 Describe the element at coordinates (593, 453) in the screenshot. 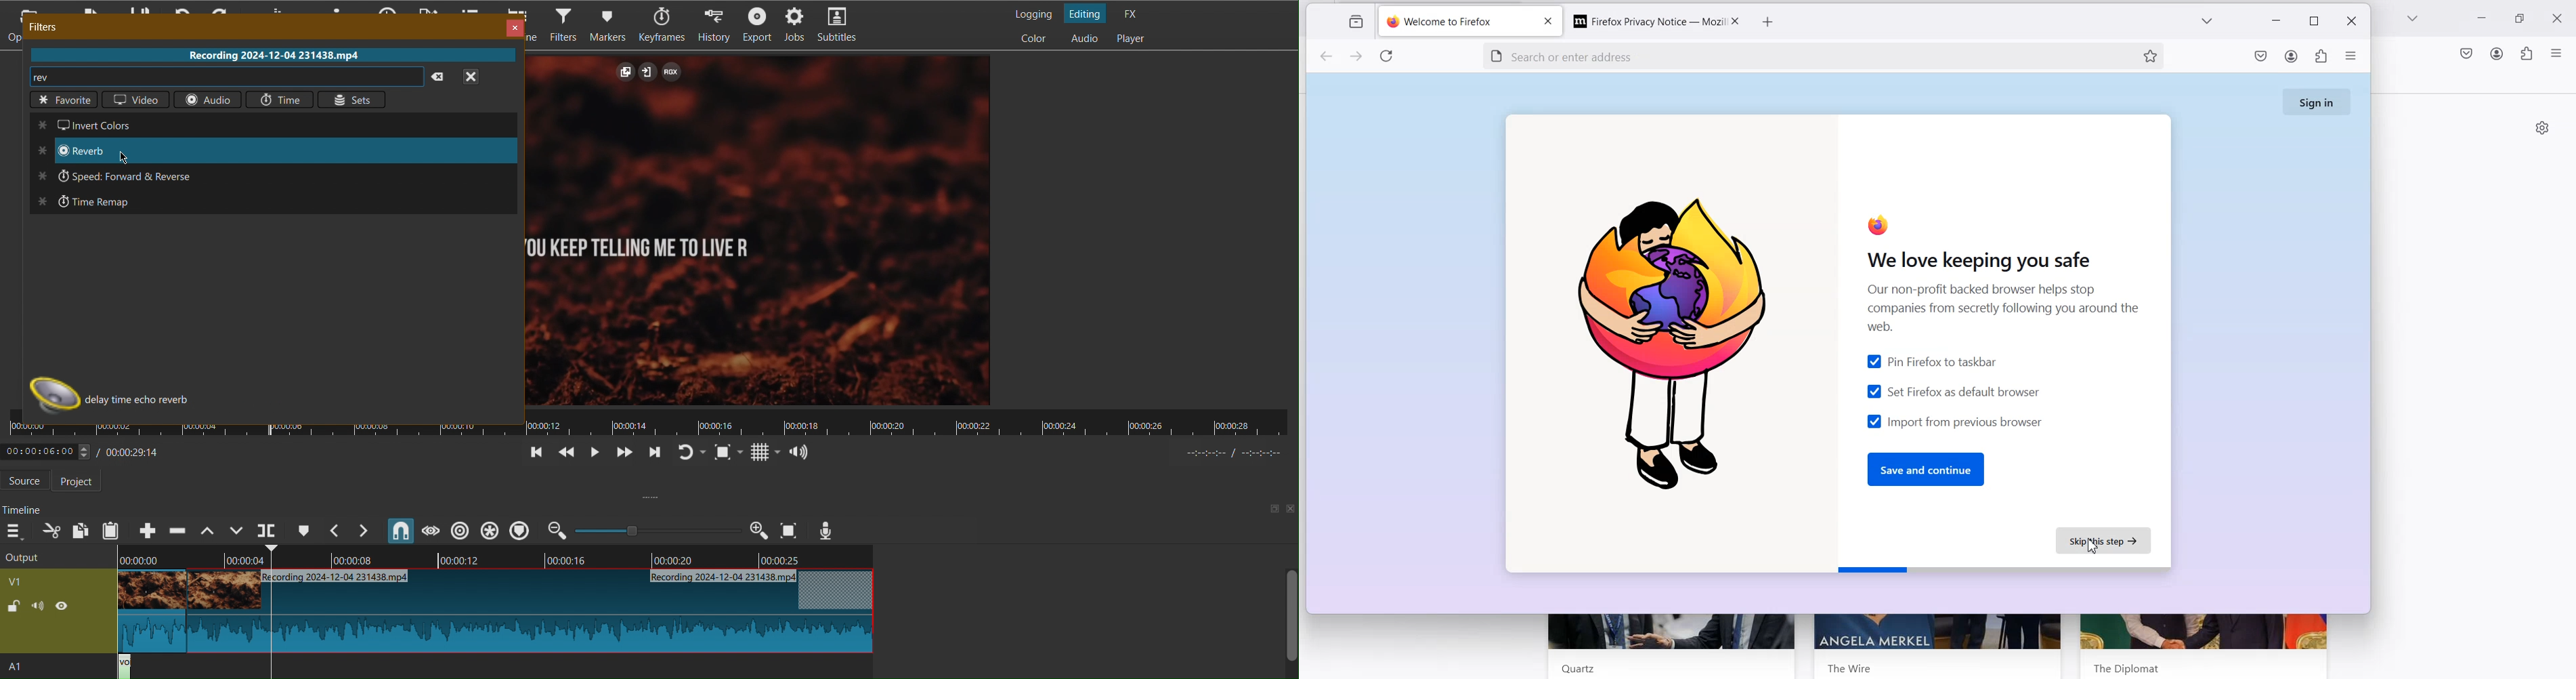

I see `Play` at that location.